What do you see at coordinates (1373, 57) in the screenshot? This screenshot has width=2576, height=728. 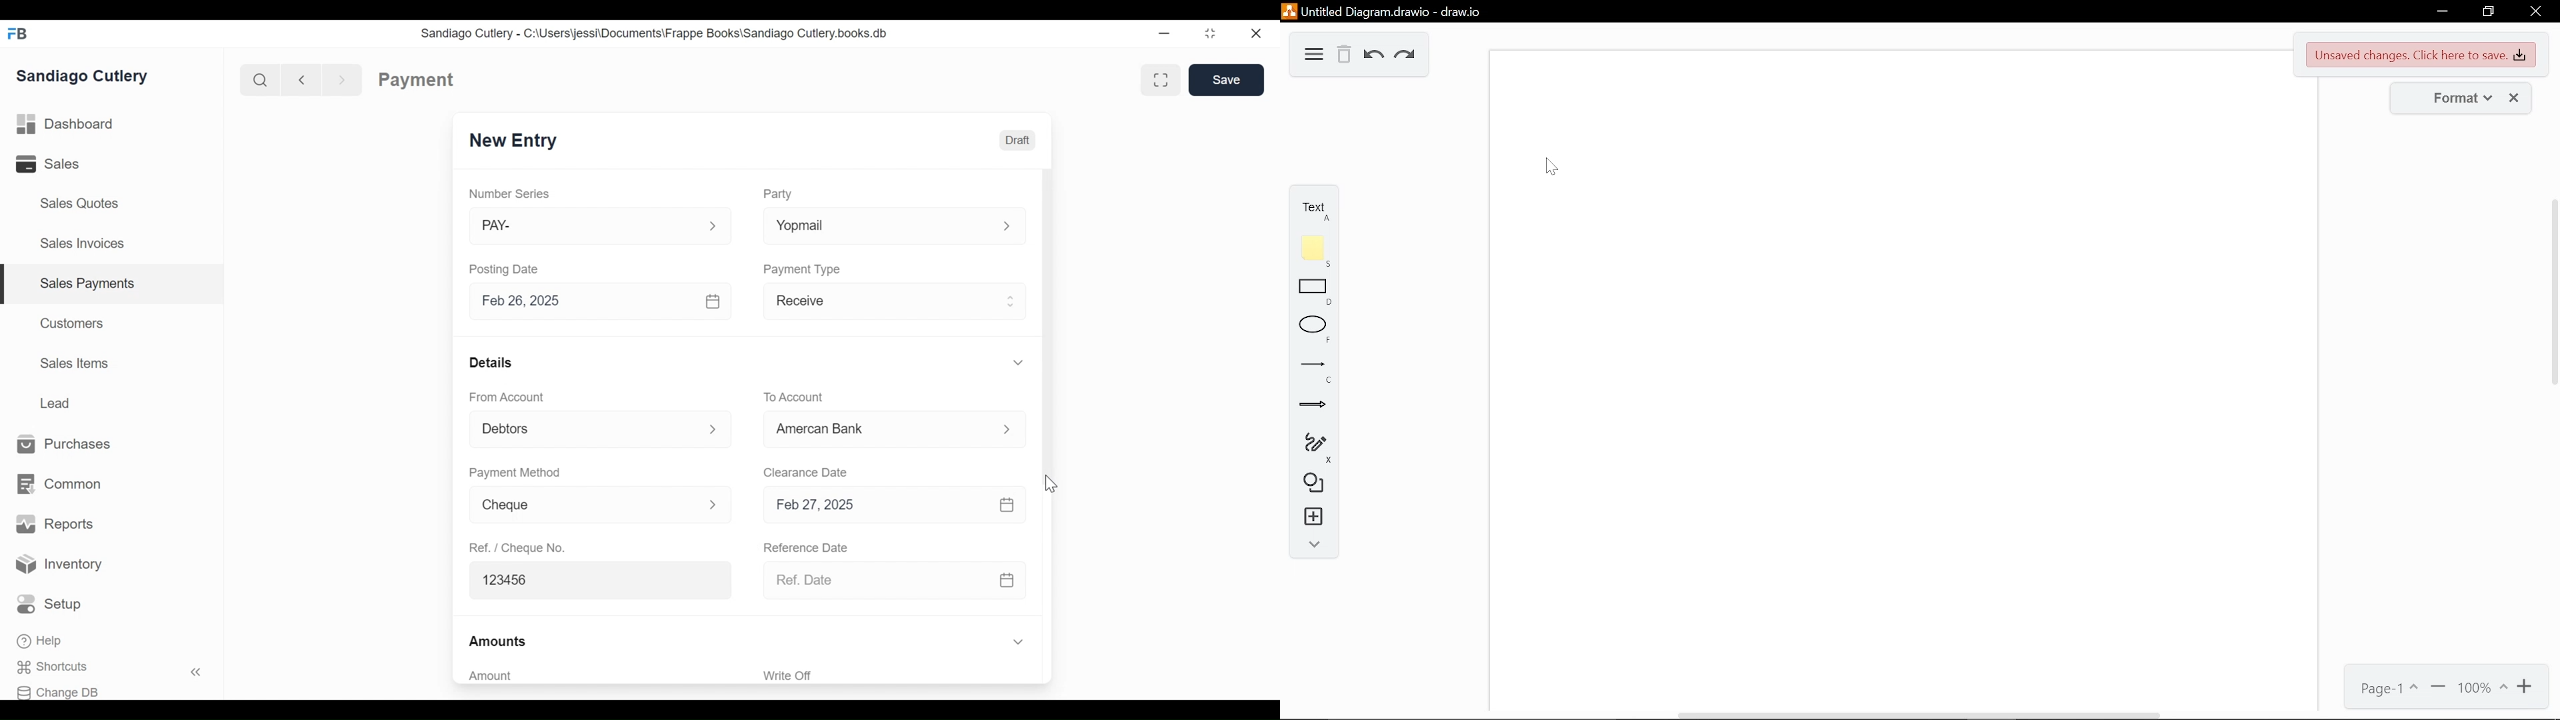 I see `undo` at bounding box center [1373, 57].